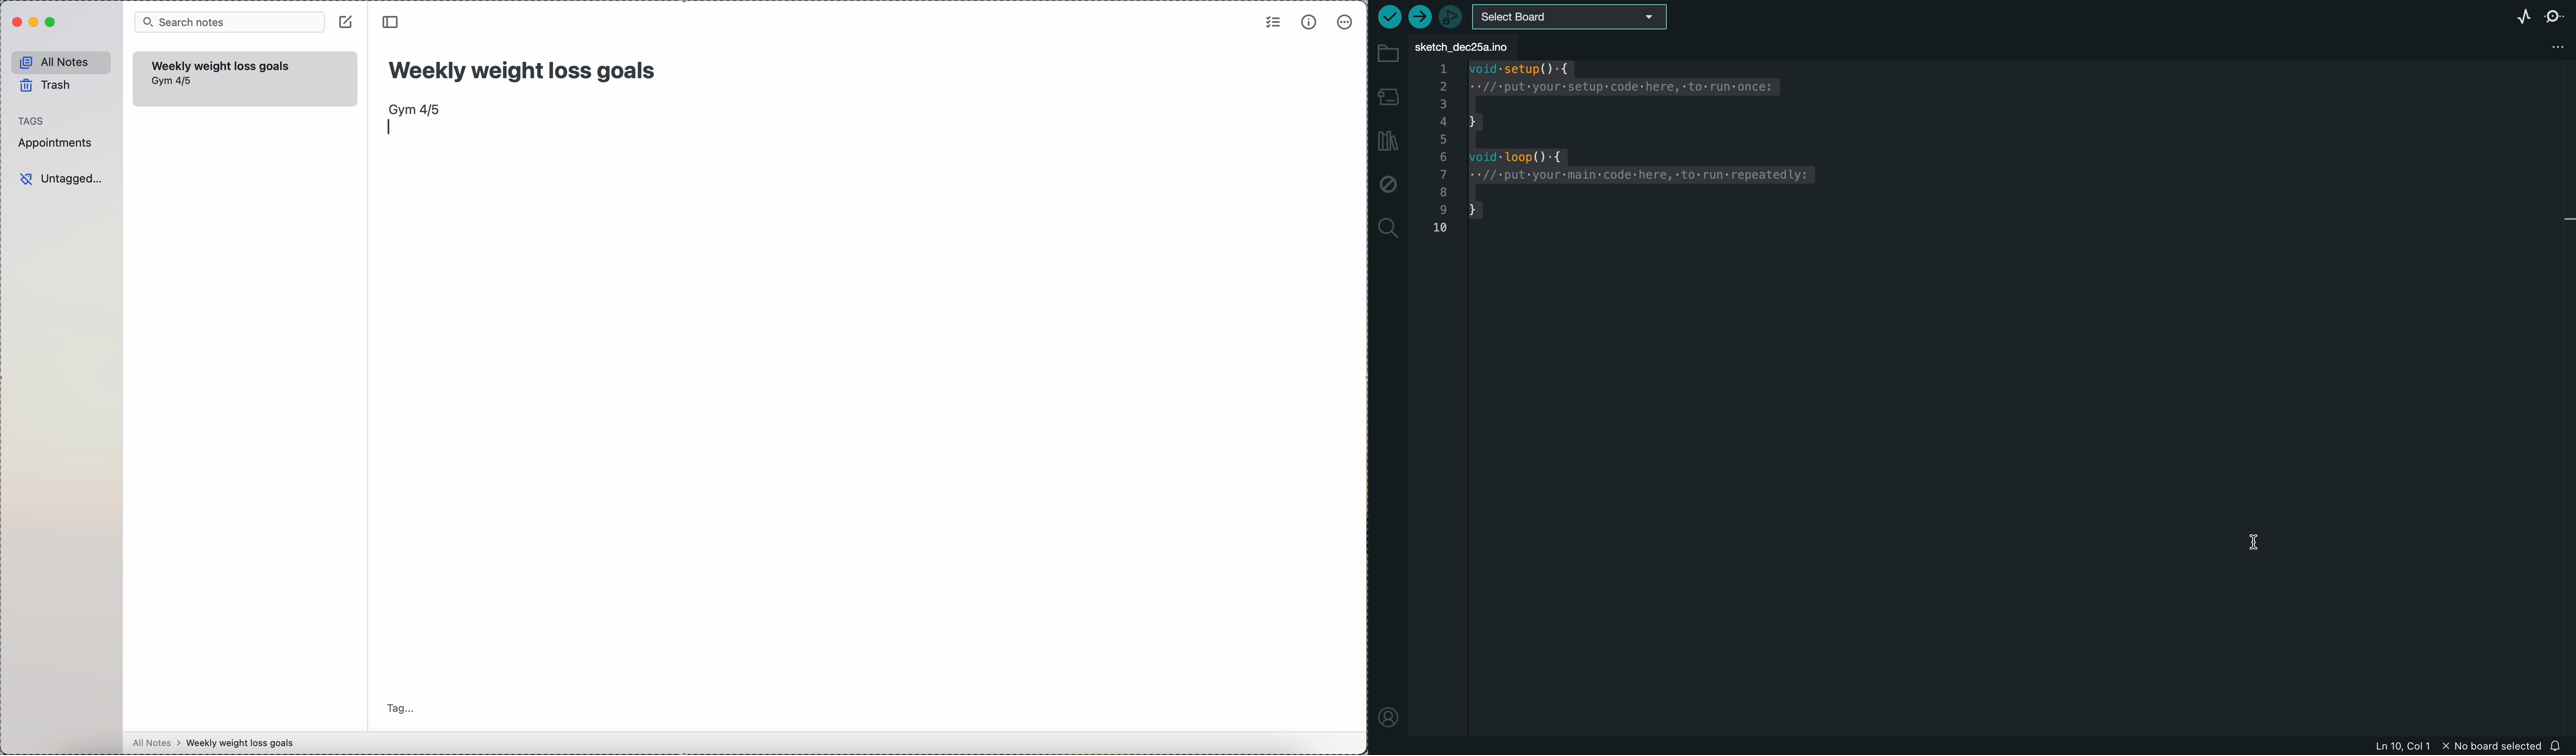 The height and width of the screenshot is (756, 2576). Describe the element at coordinates (33, 121) in the screenshot. I see `tags` at that location.